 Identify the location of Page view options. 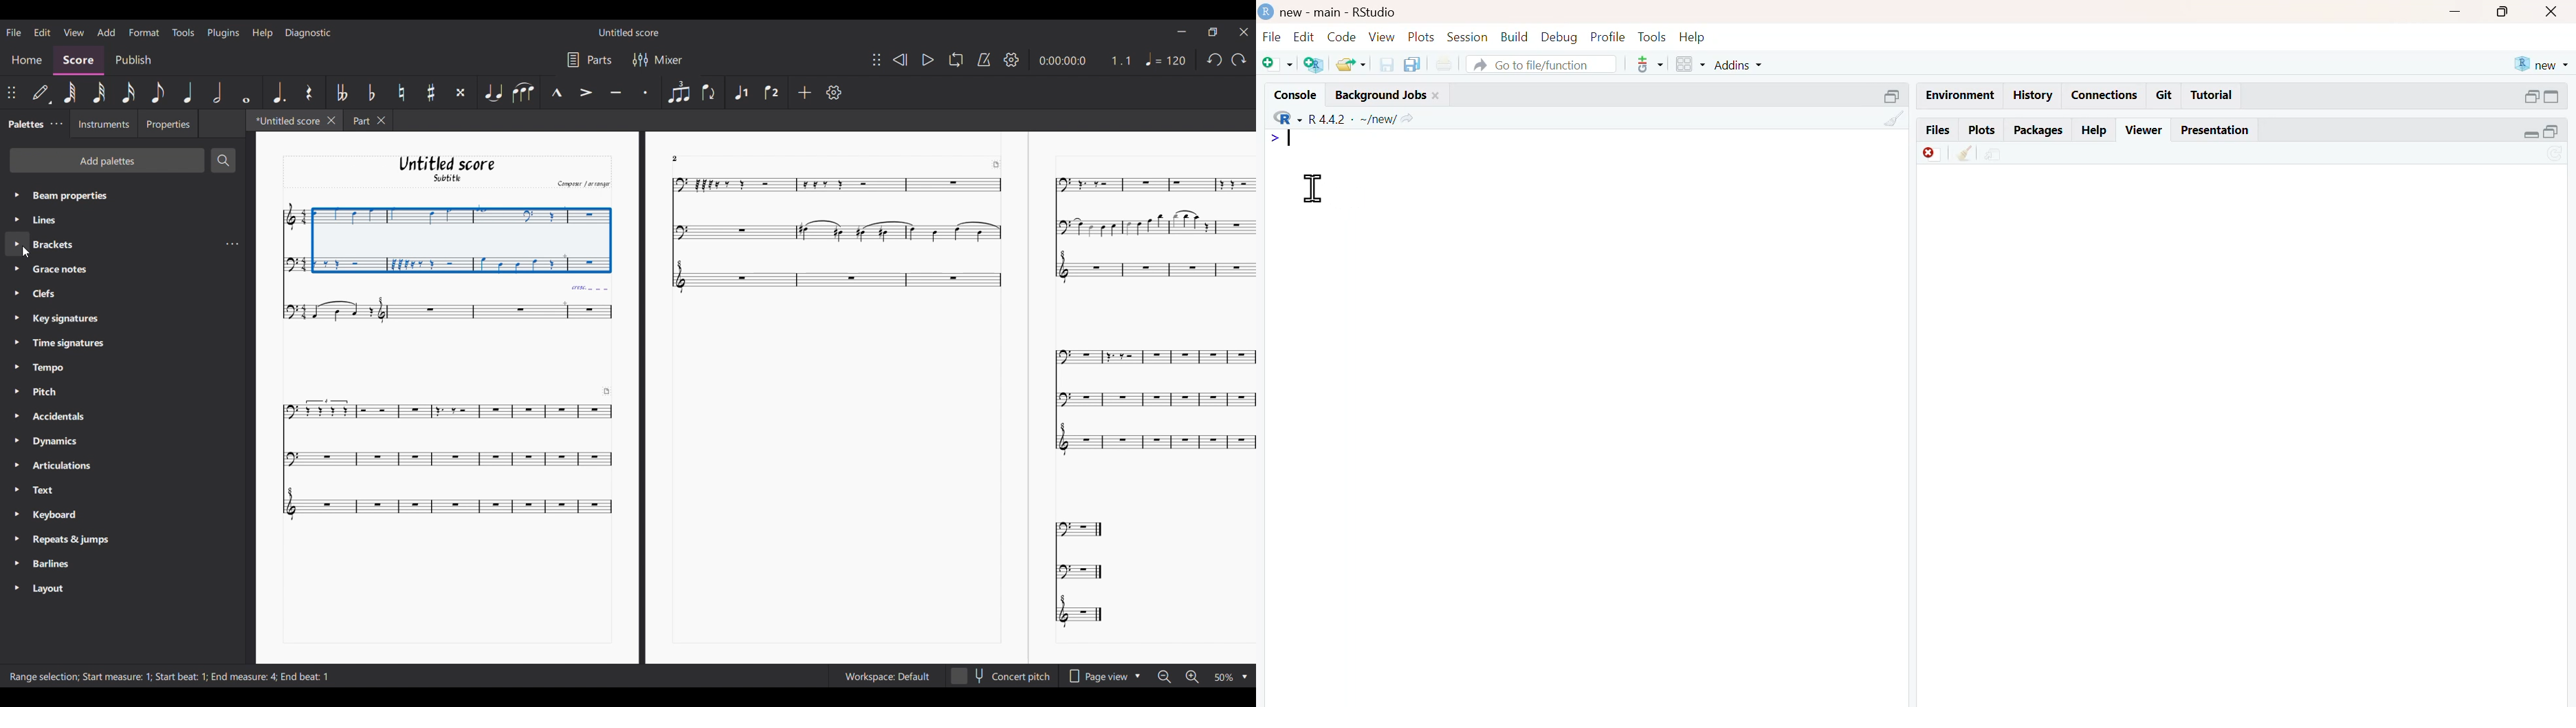
(1095, 676).